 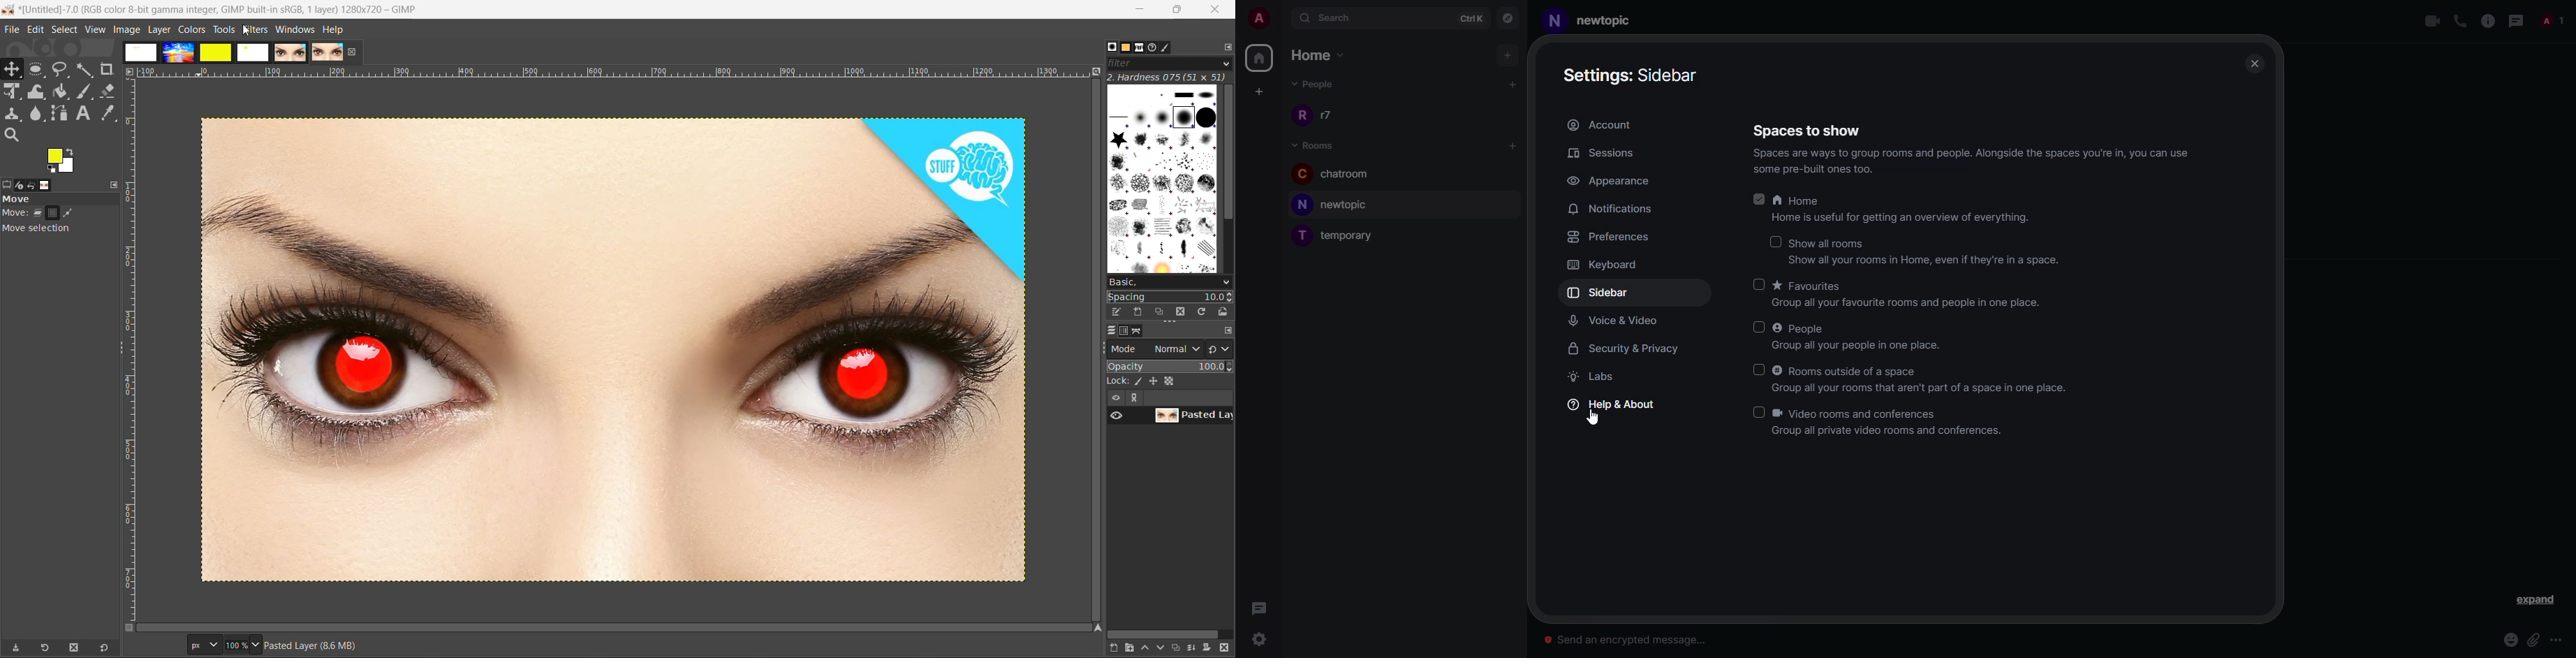 What do you see at coordinates (1774, 240) in the screenshot?
I see `select` at bounding box center [1774, 240].